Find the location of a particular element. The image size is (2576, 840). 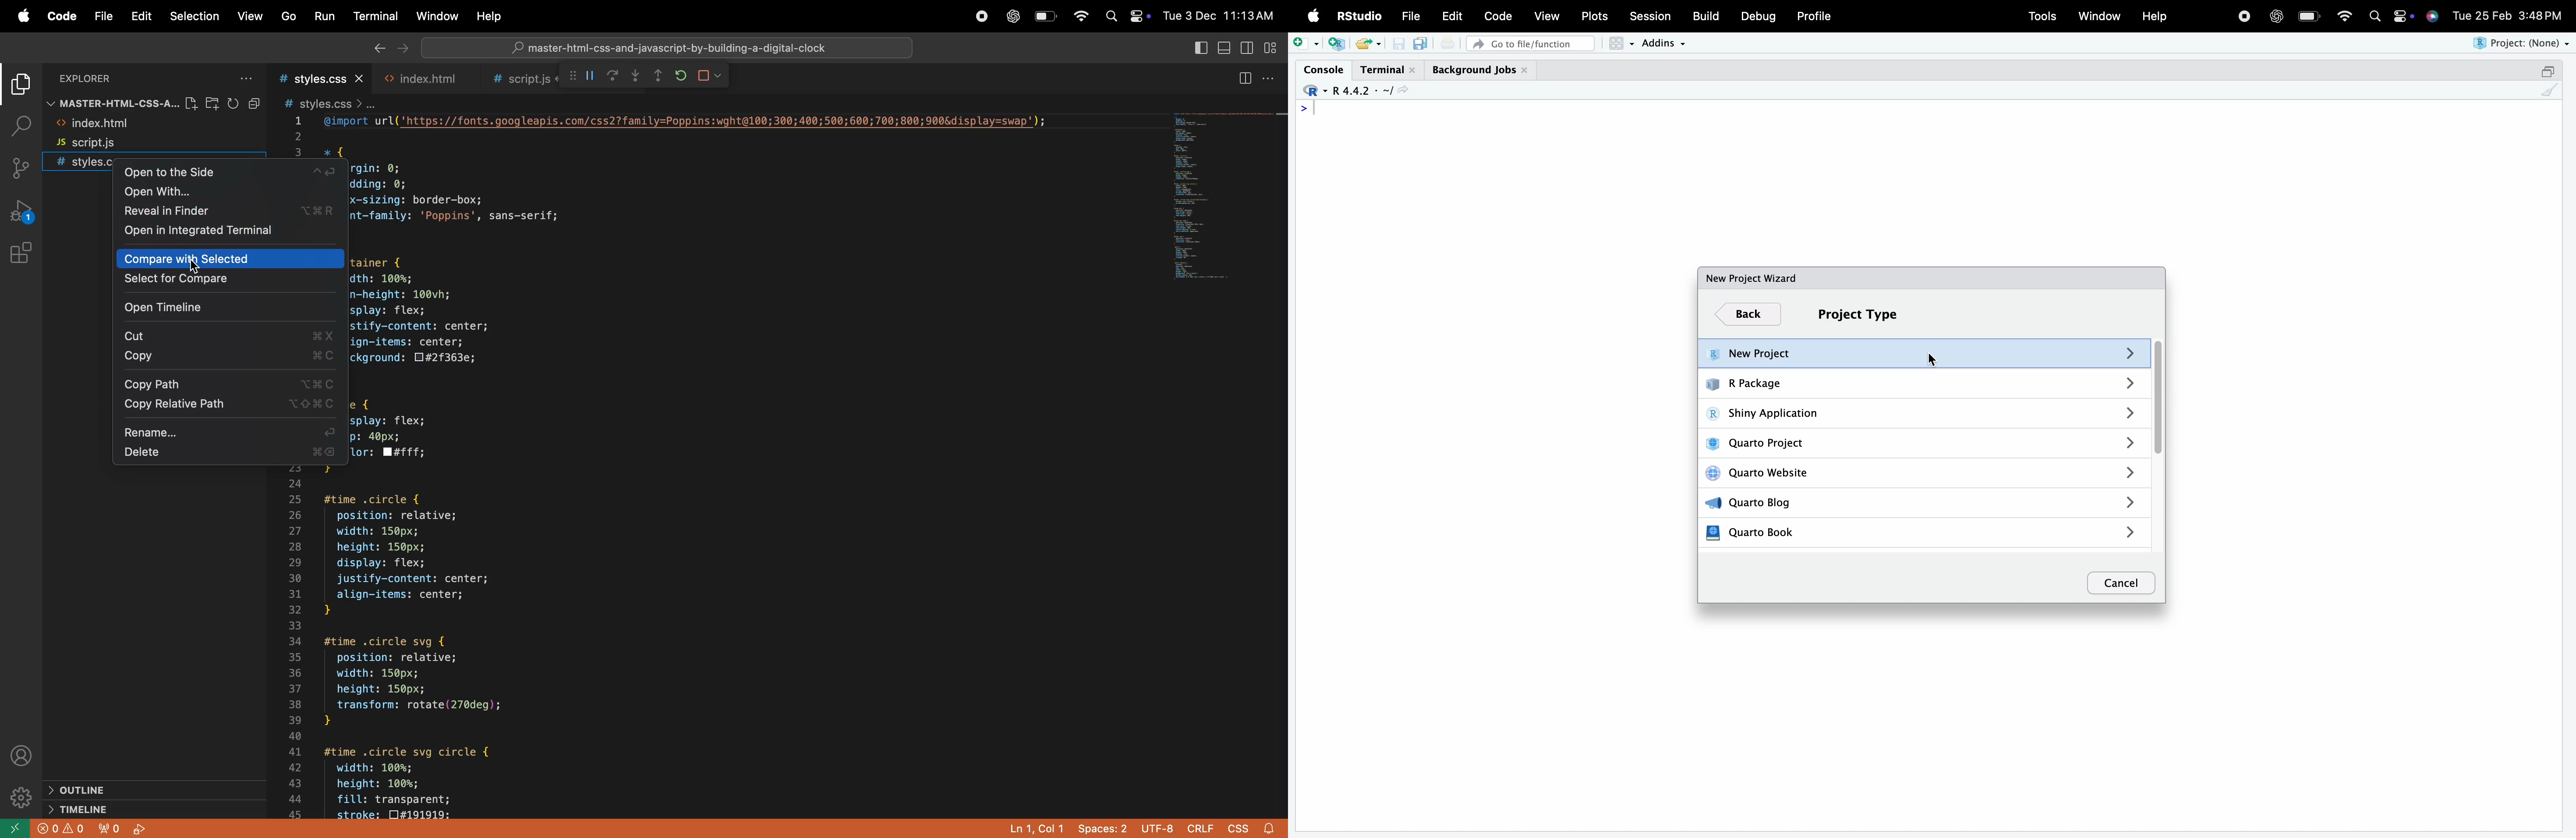

Background Jobs is located at coordinates (1480, 70).